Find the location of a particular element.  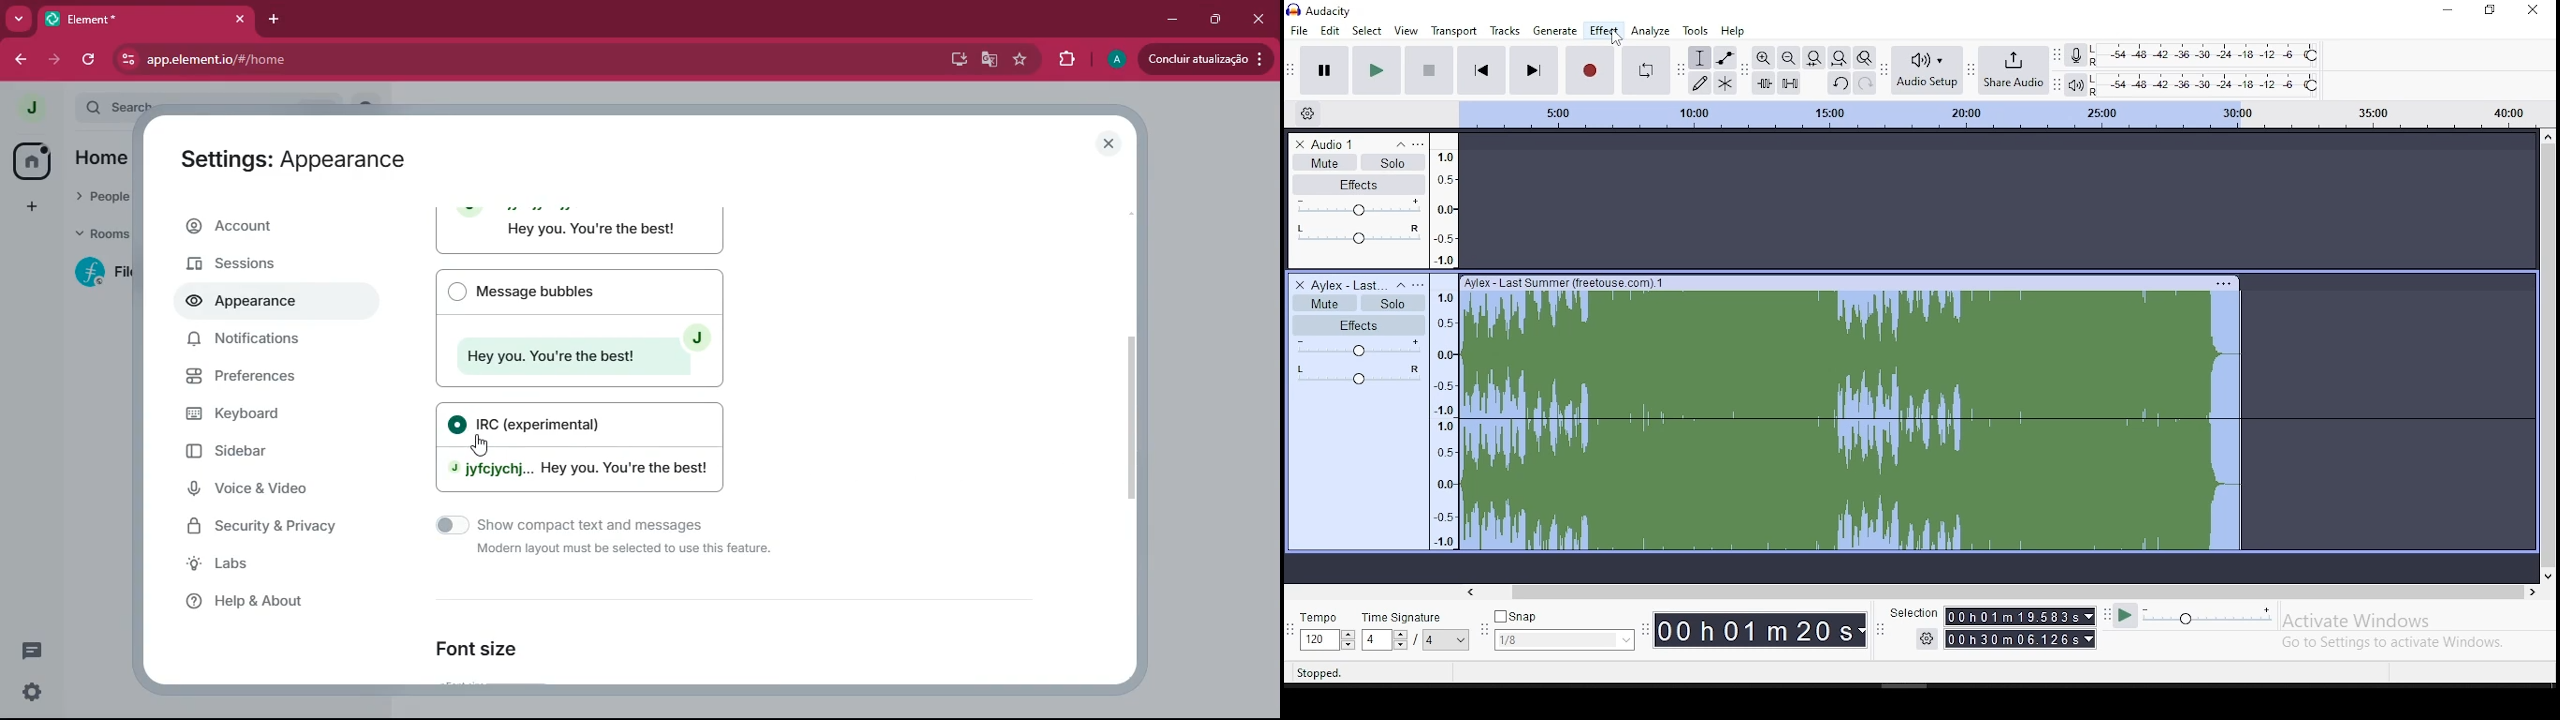

stopped is located at coordinates (1320, 671).